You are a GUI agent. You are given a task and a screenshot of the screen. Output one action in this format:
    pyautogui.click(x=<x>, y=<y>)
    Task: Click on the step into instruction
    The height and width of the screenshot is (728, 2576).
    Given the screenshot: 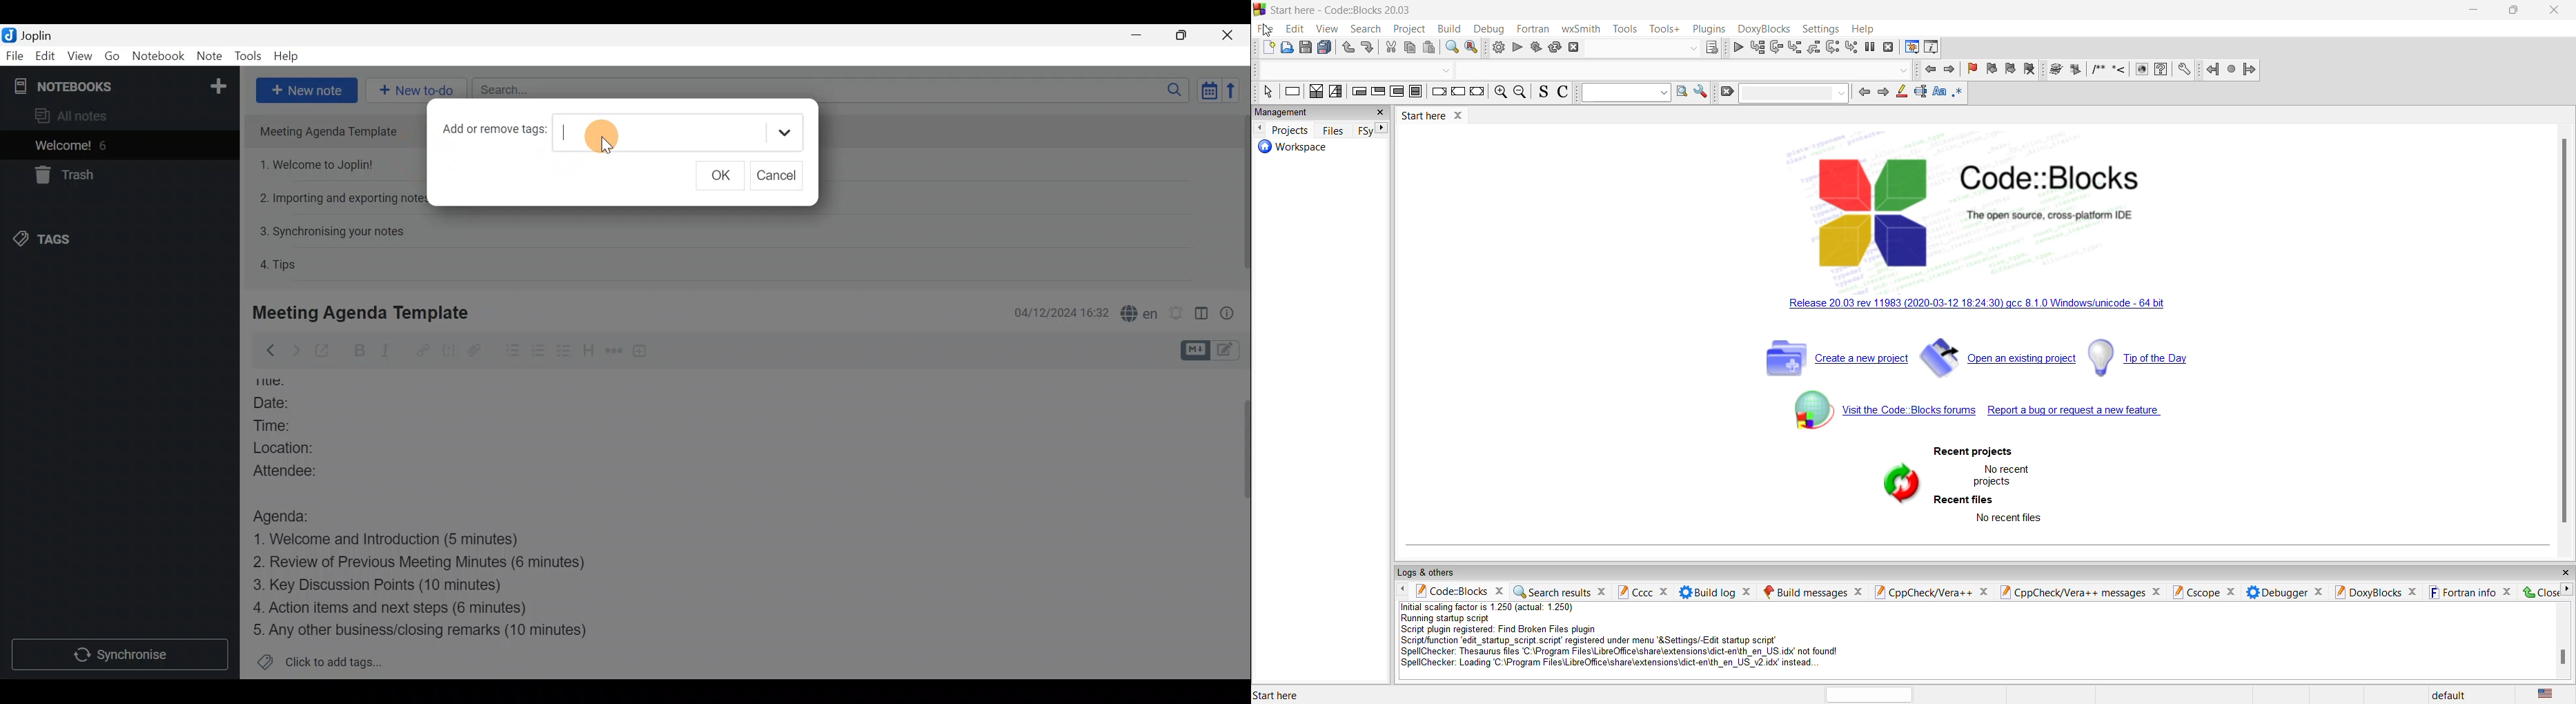 What is the action you would take?
    pyautogui.click(x=1853, y=47)
    